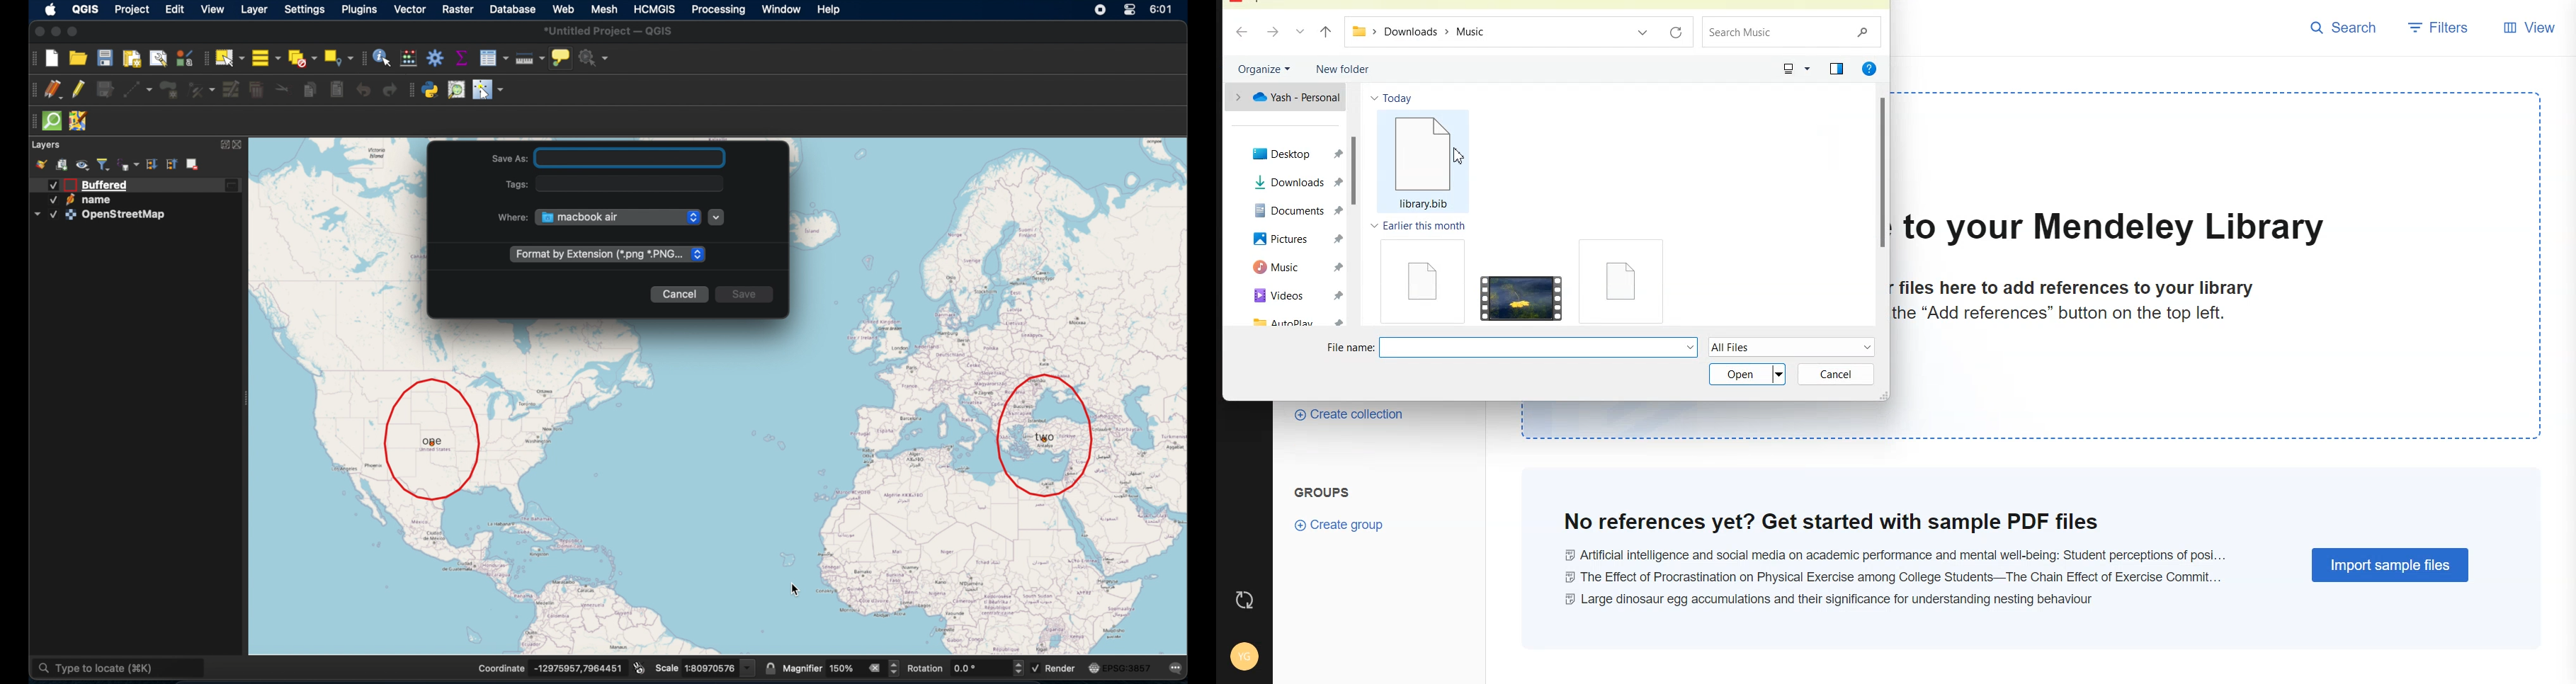 This screenshot has height=700, width=2576. Describe the element at coordinates (667, 668) in the screenshot. I see `Scale` at that location.